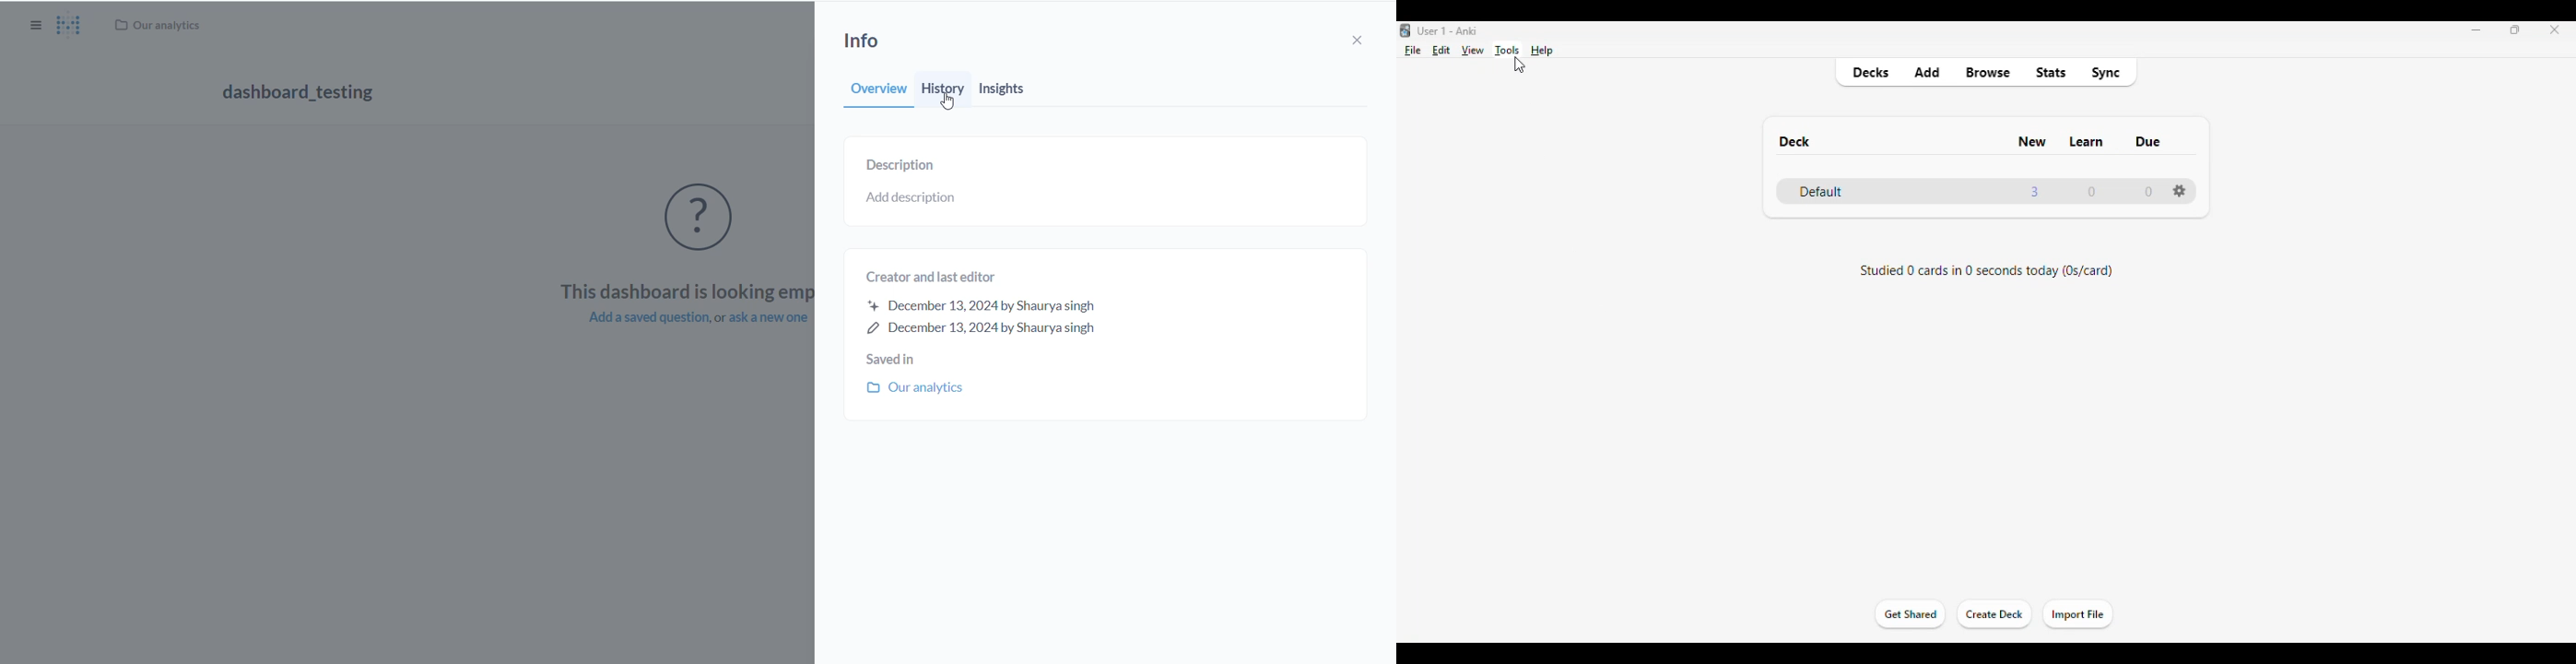 The image size is (2576, 672). I want to click on close, so click(2555, 30).